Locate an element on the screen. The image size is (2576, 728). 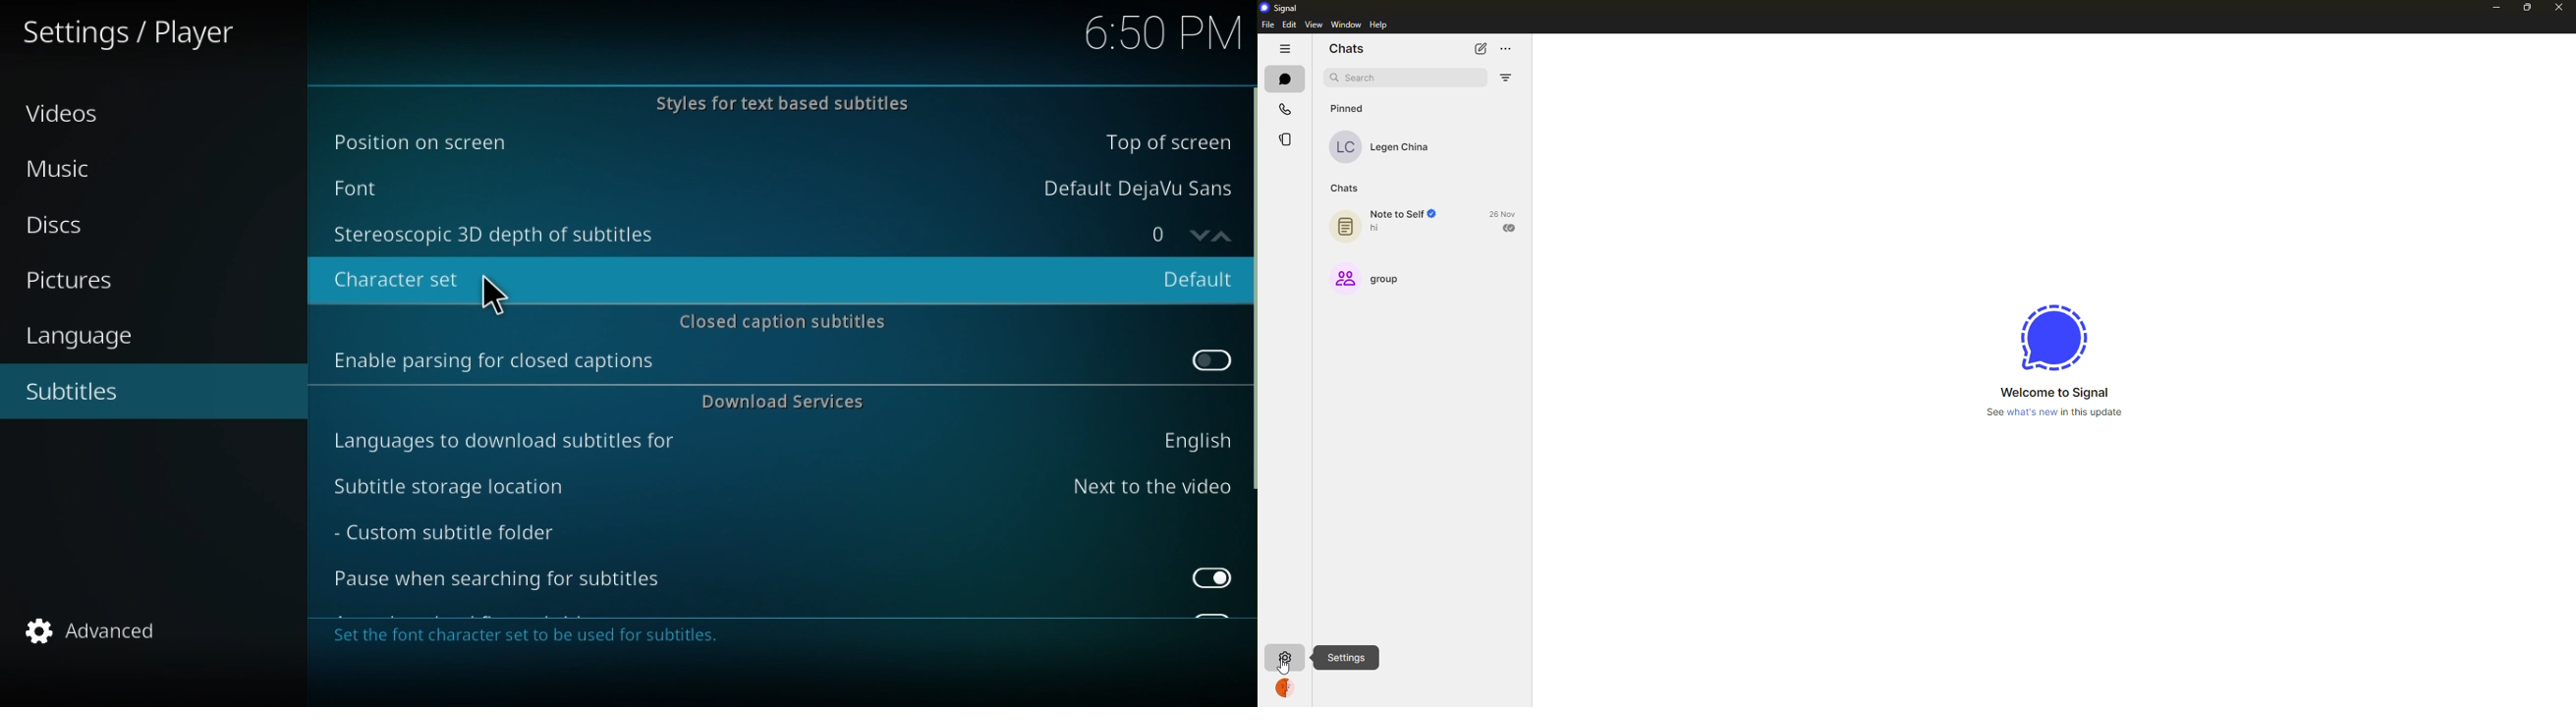
search is located at coordinates (1362, 77).